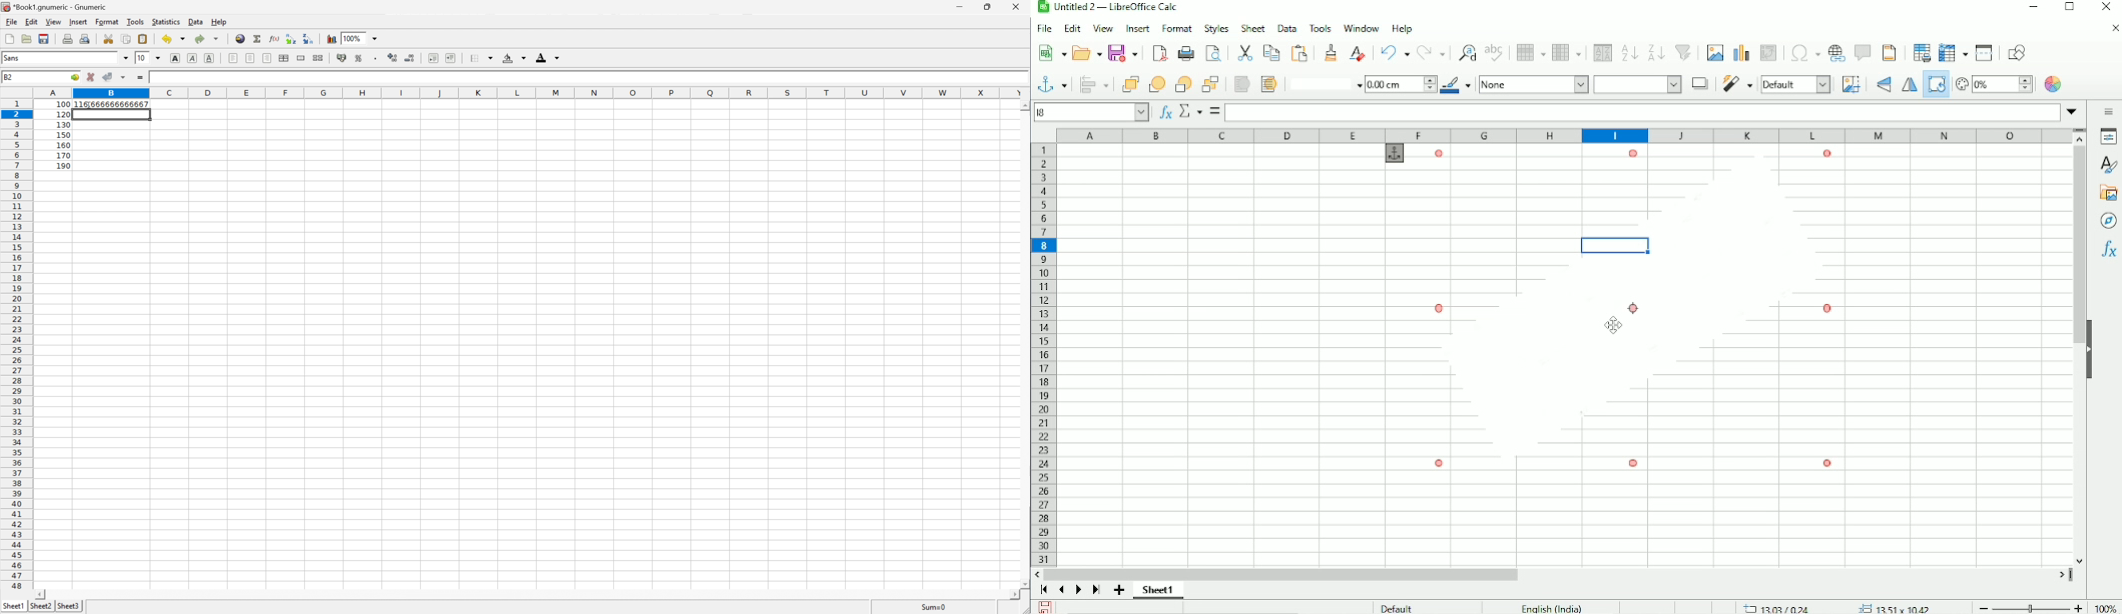 The height and width of the screenshot is (616, 2128). I want to click on Row number, so click(16, 345).